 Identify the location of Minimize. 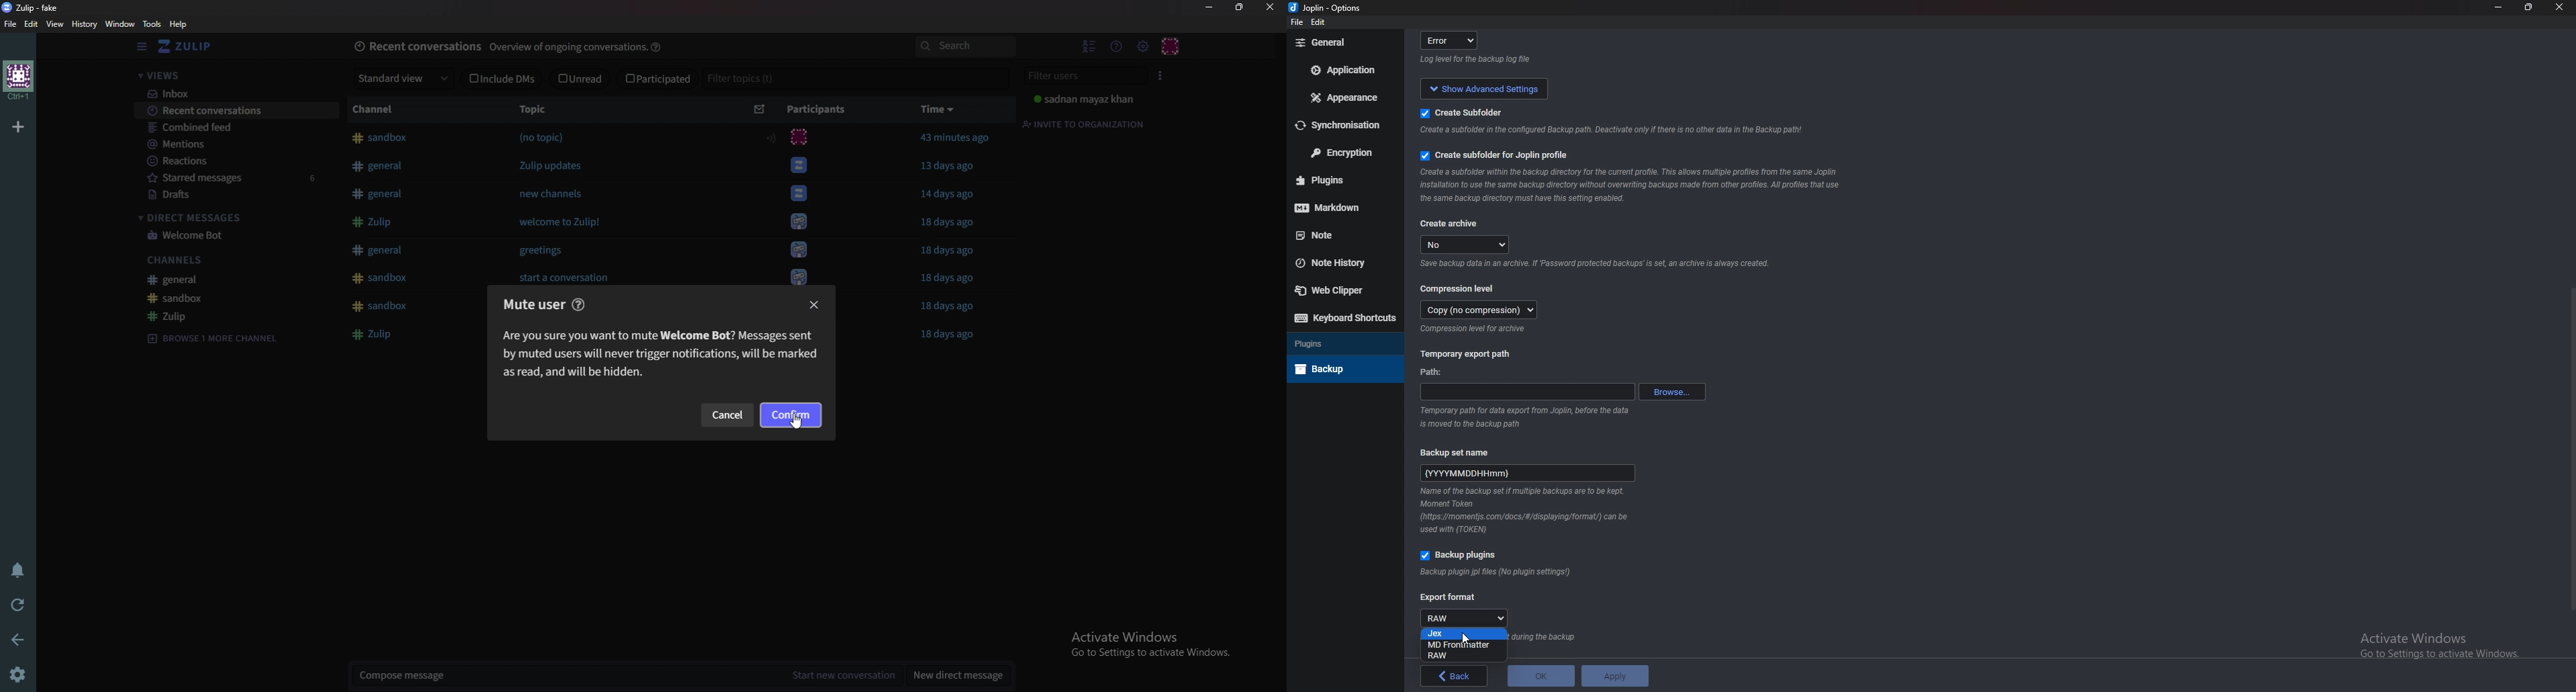
(2500, 7).